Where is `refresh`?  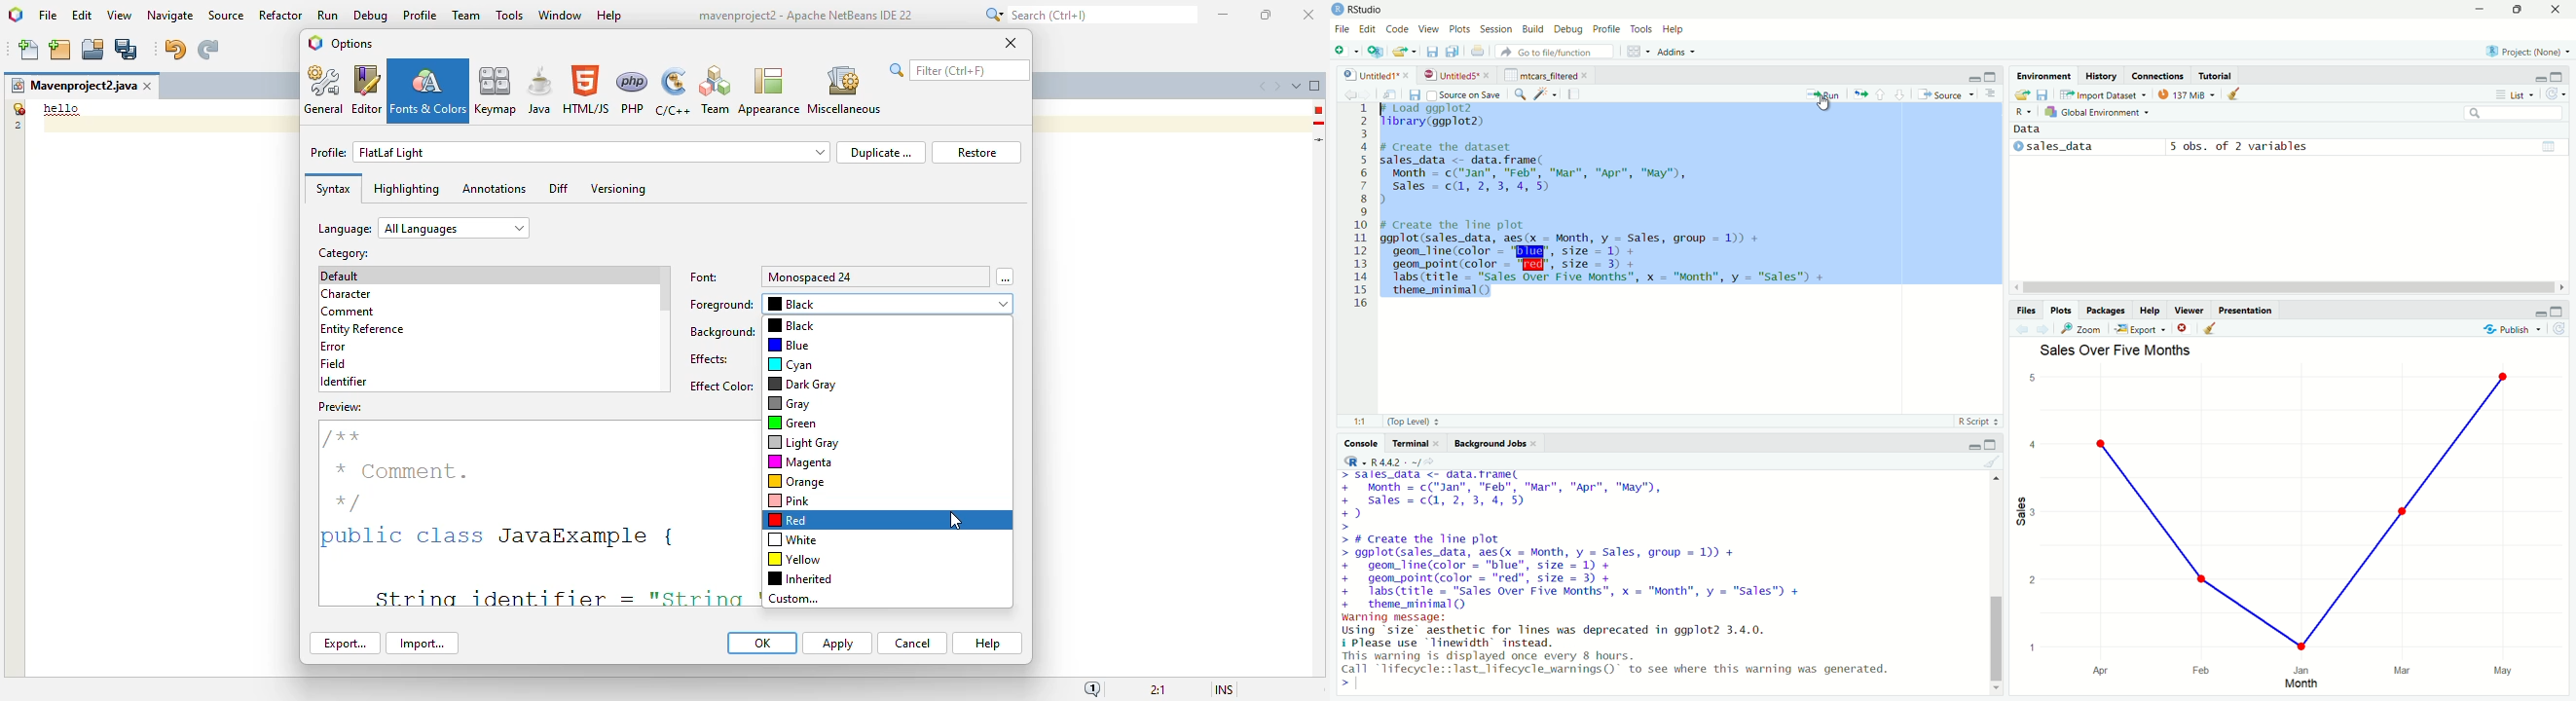
refresh is located at coordinates (2558, 329).